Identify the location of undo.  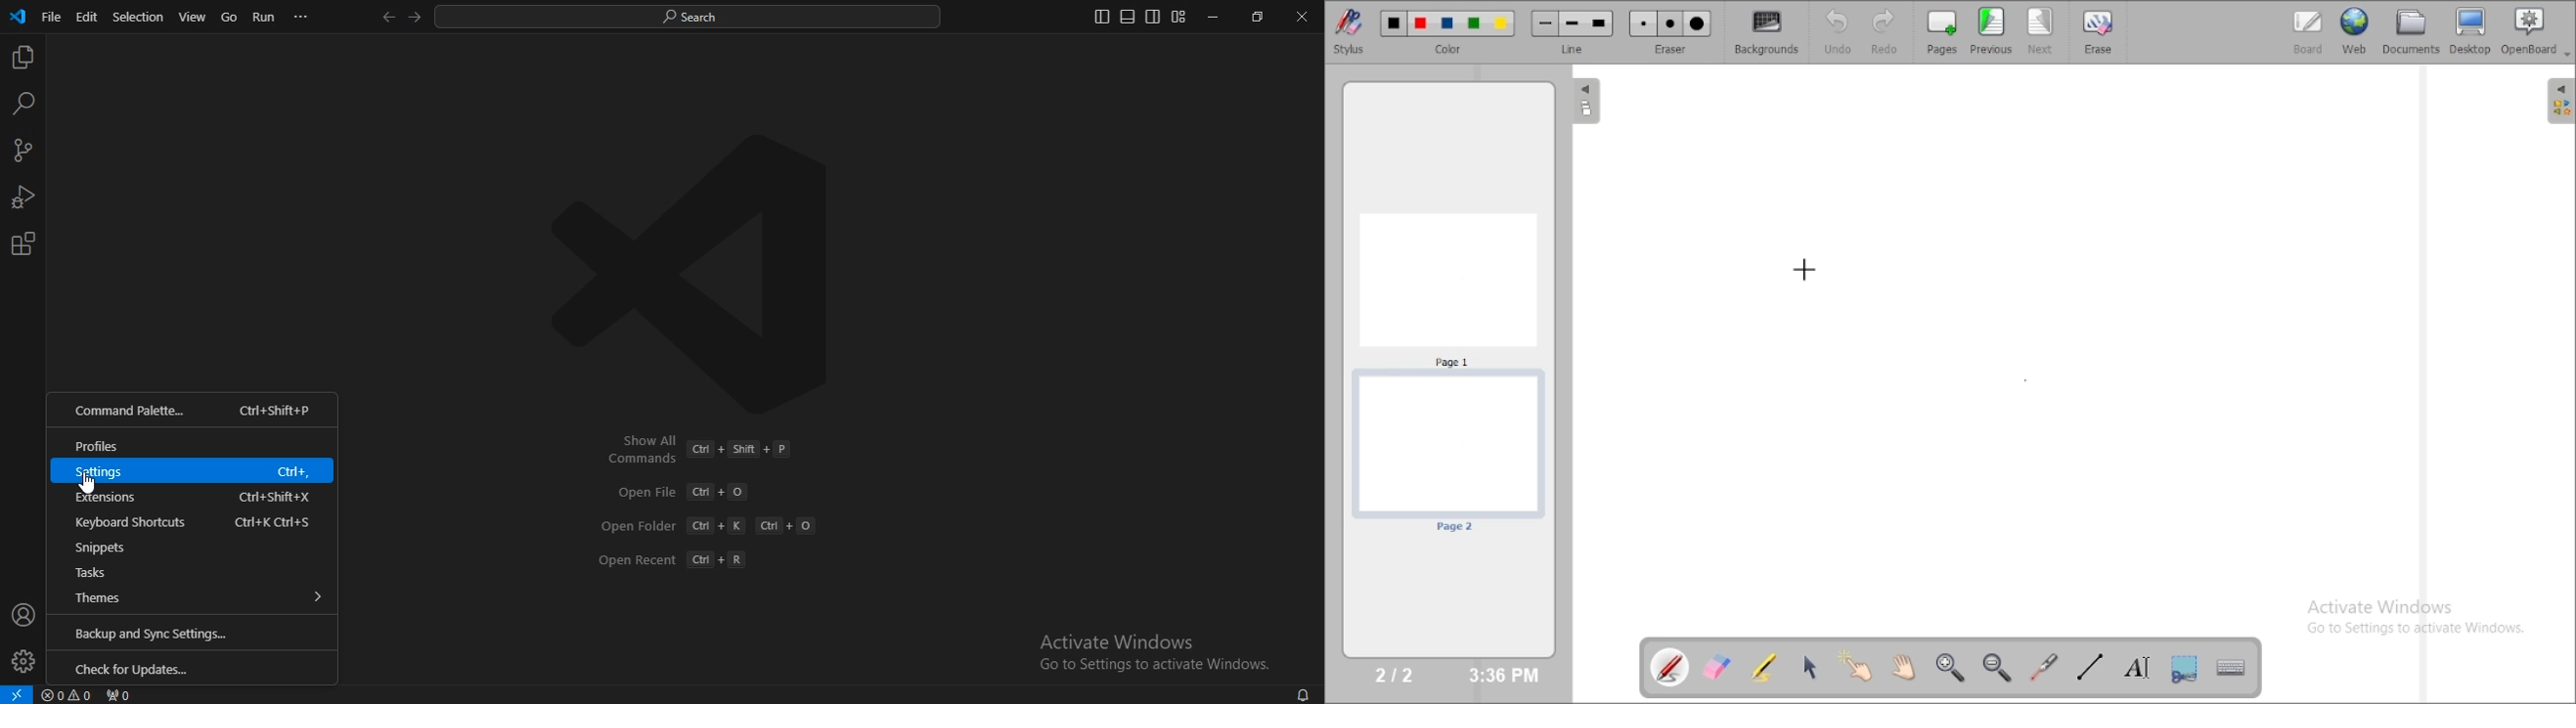
(1837, 31).